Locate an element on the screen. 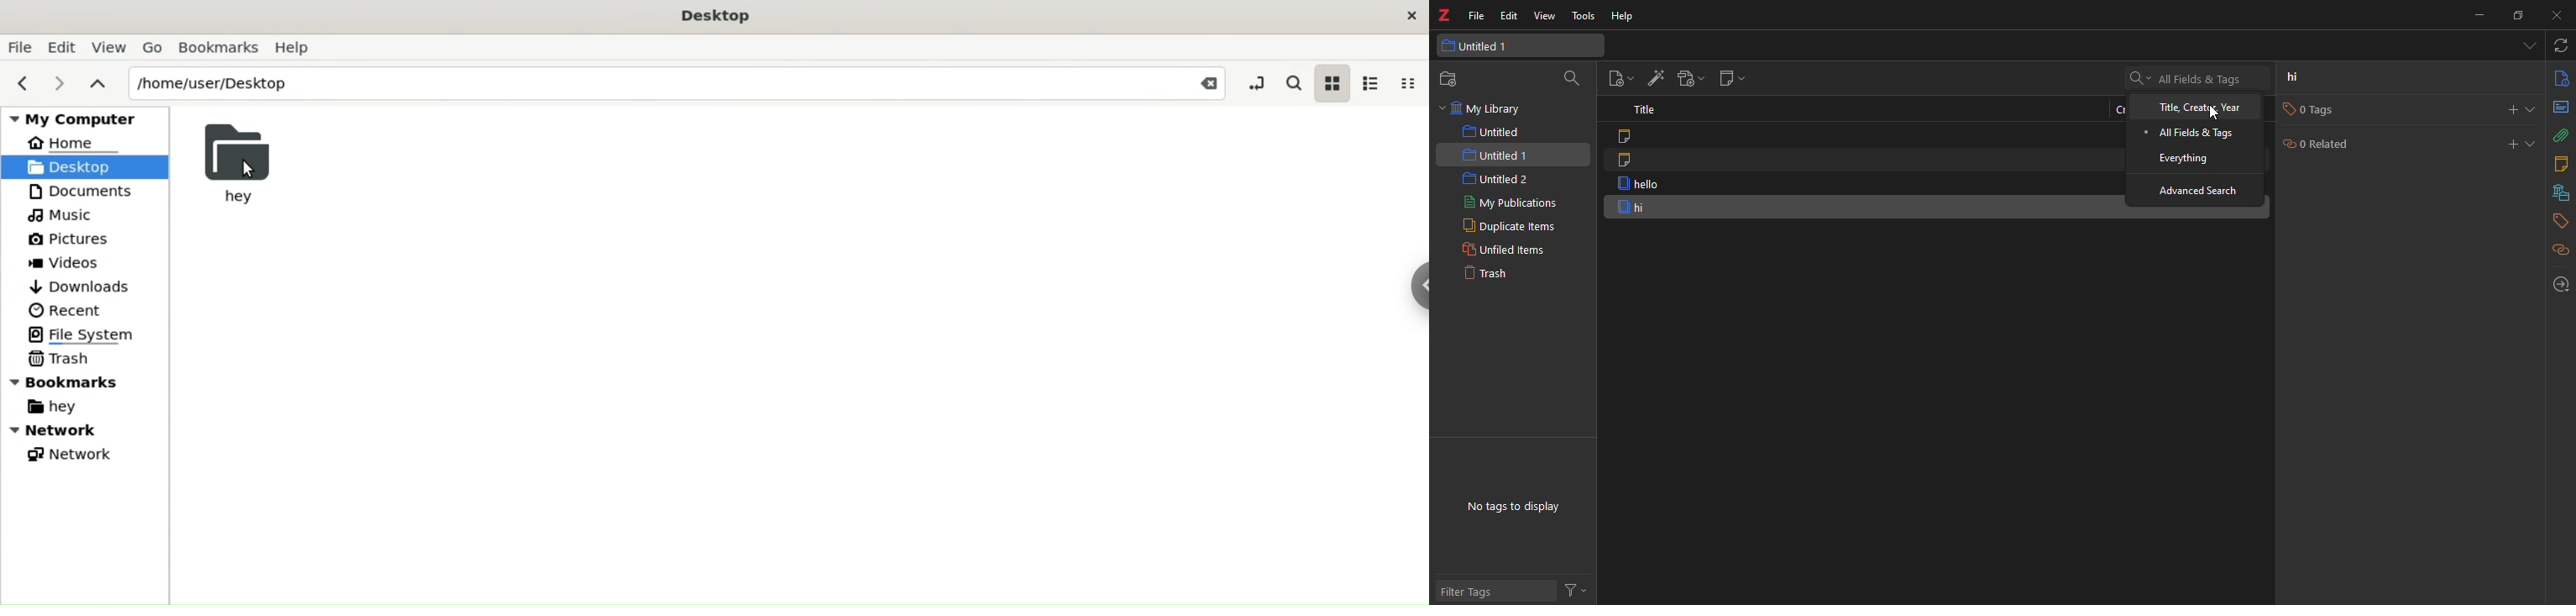 This screenshot has height=616, width=2576. title, creator, year is located at coordinates (2194, 107).